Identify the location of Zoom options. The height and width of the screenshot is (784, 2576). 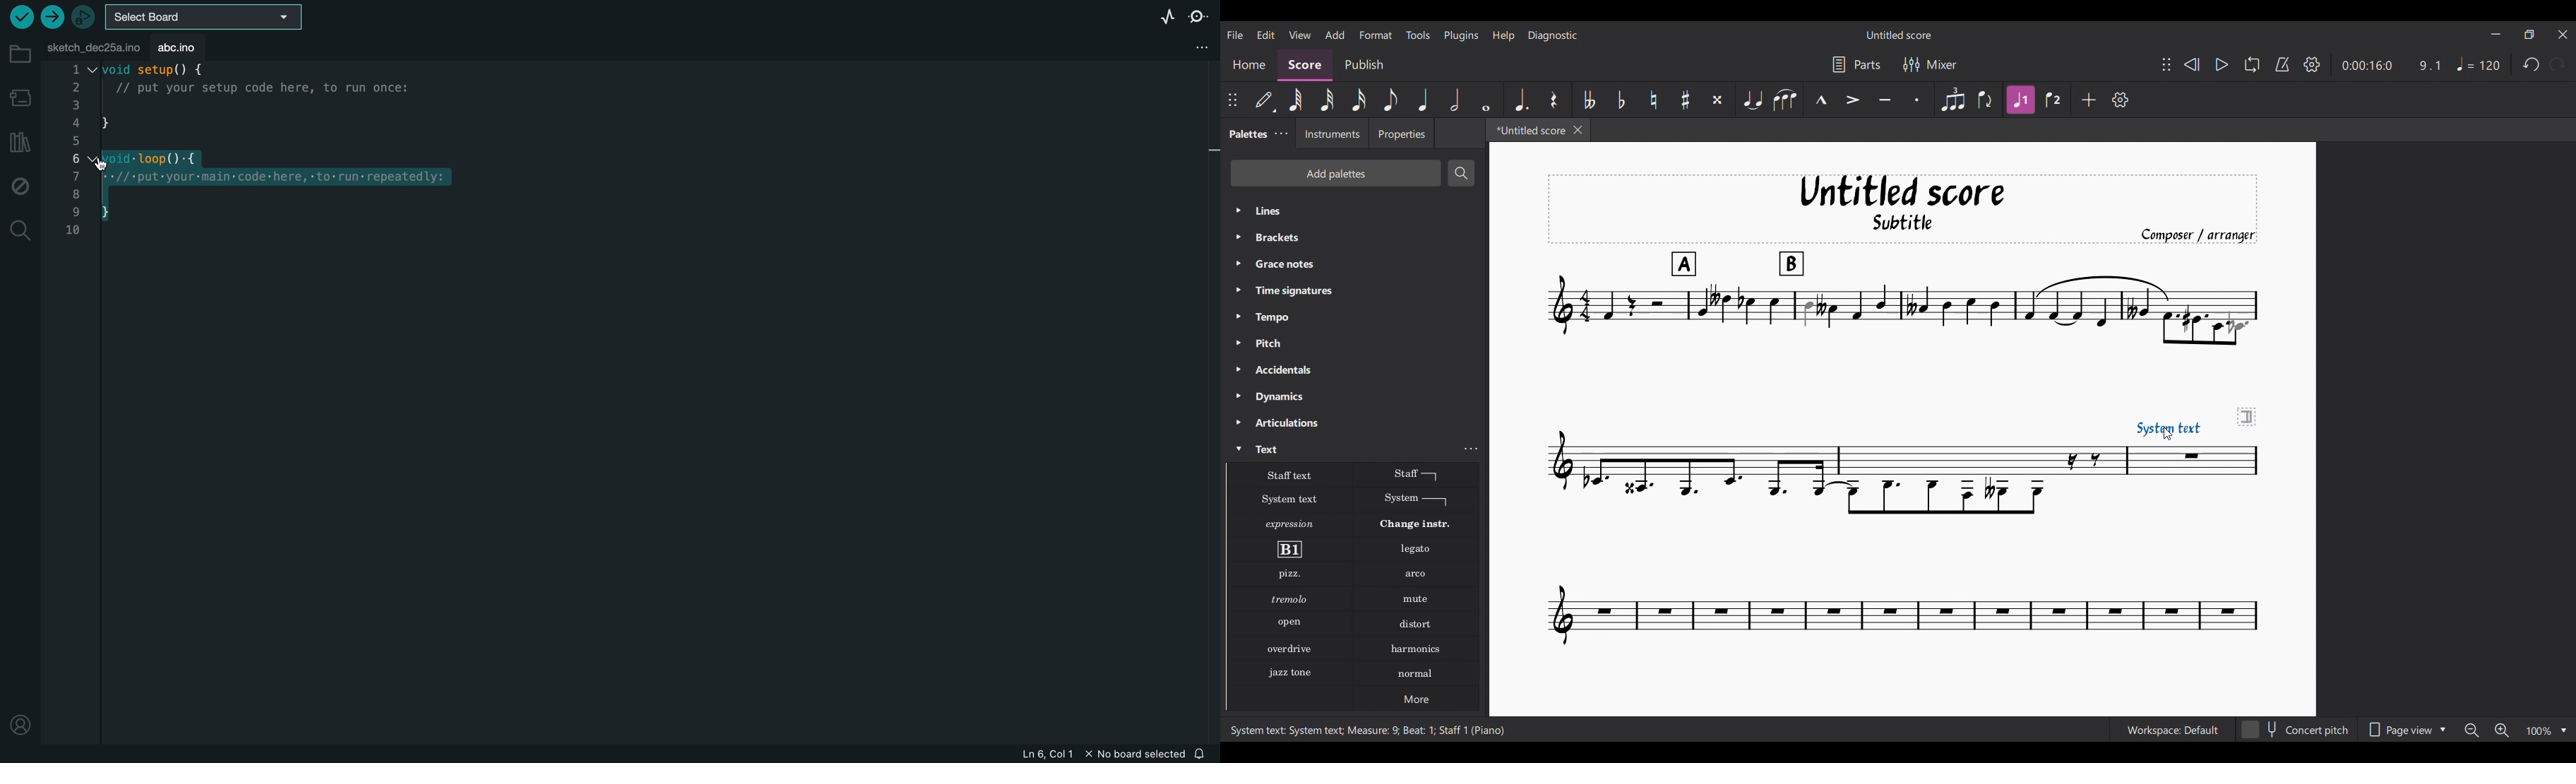
(2547, 730).